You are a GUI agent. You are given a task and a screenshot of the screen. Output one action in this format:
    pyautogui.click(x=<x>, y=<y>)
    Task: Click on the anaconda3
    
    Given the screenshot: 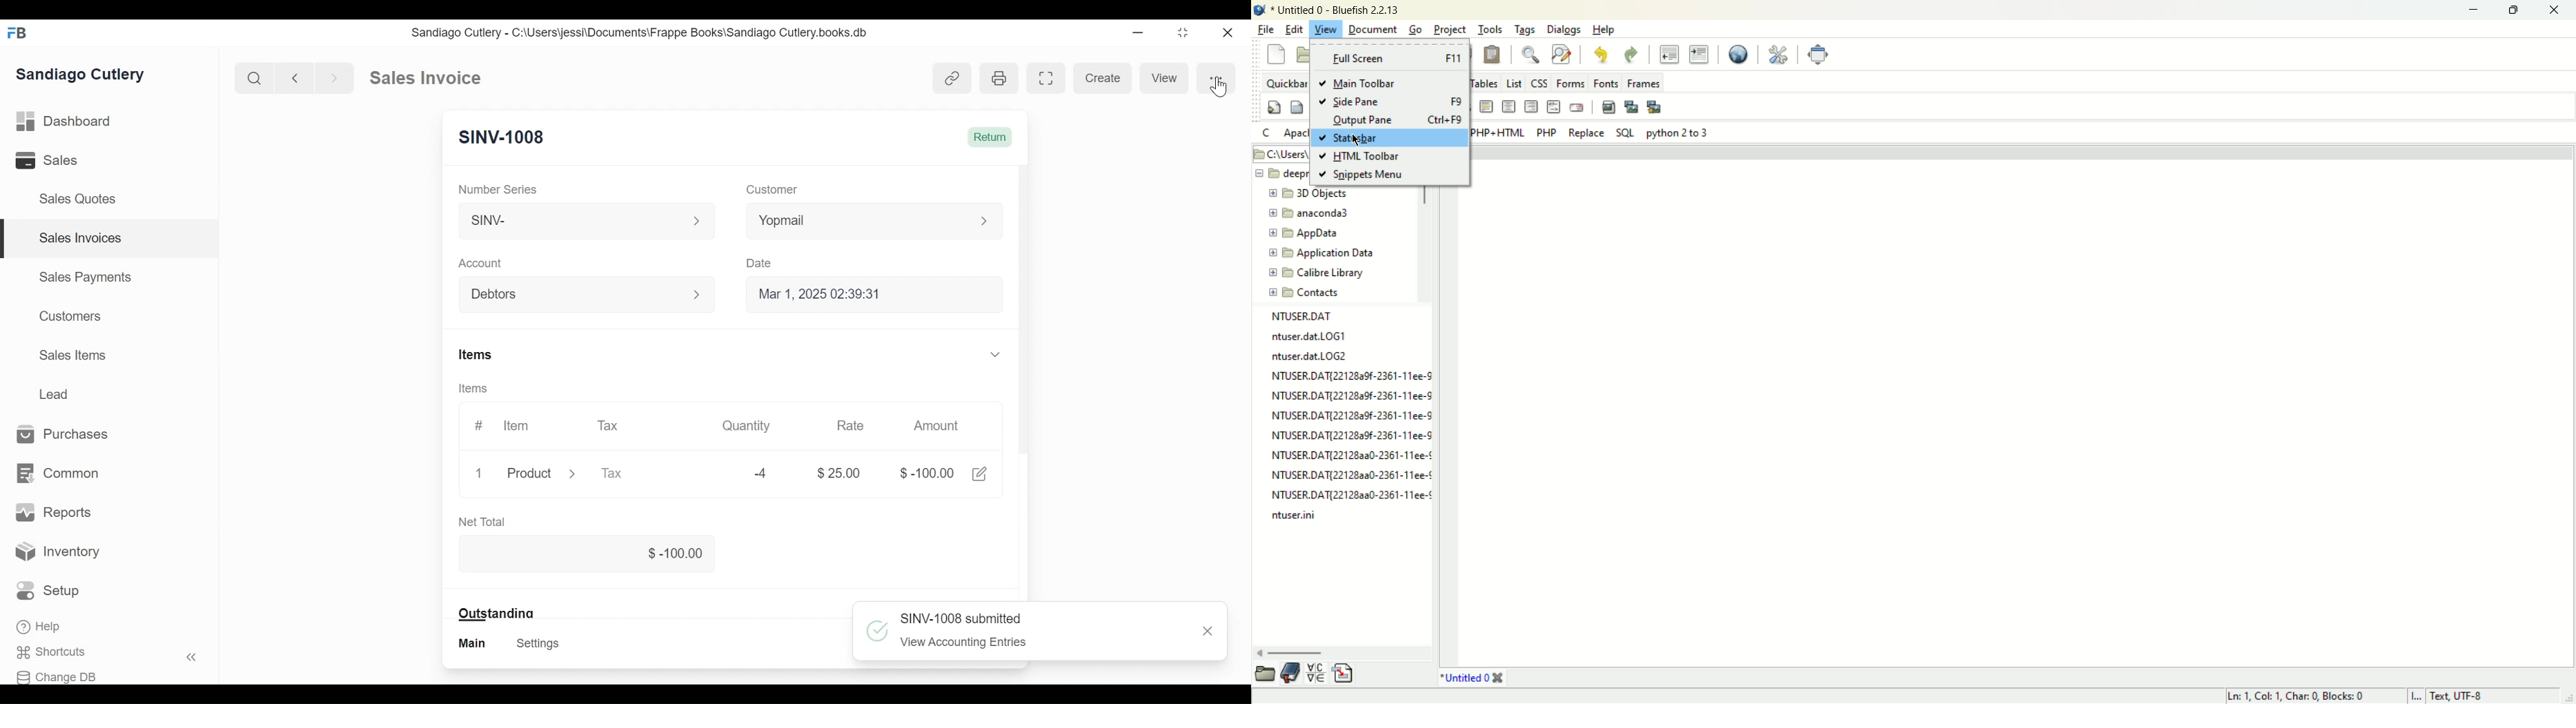 What is the action you would take?
    pyautogui.click(x=1319, y=212)
    